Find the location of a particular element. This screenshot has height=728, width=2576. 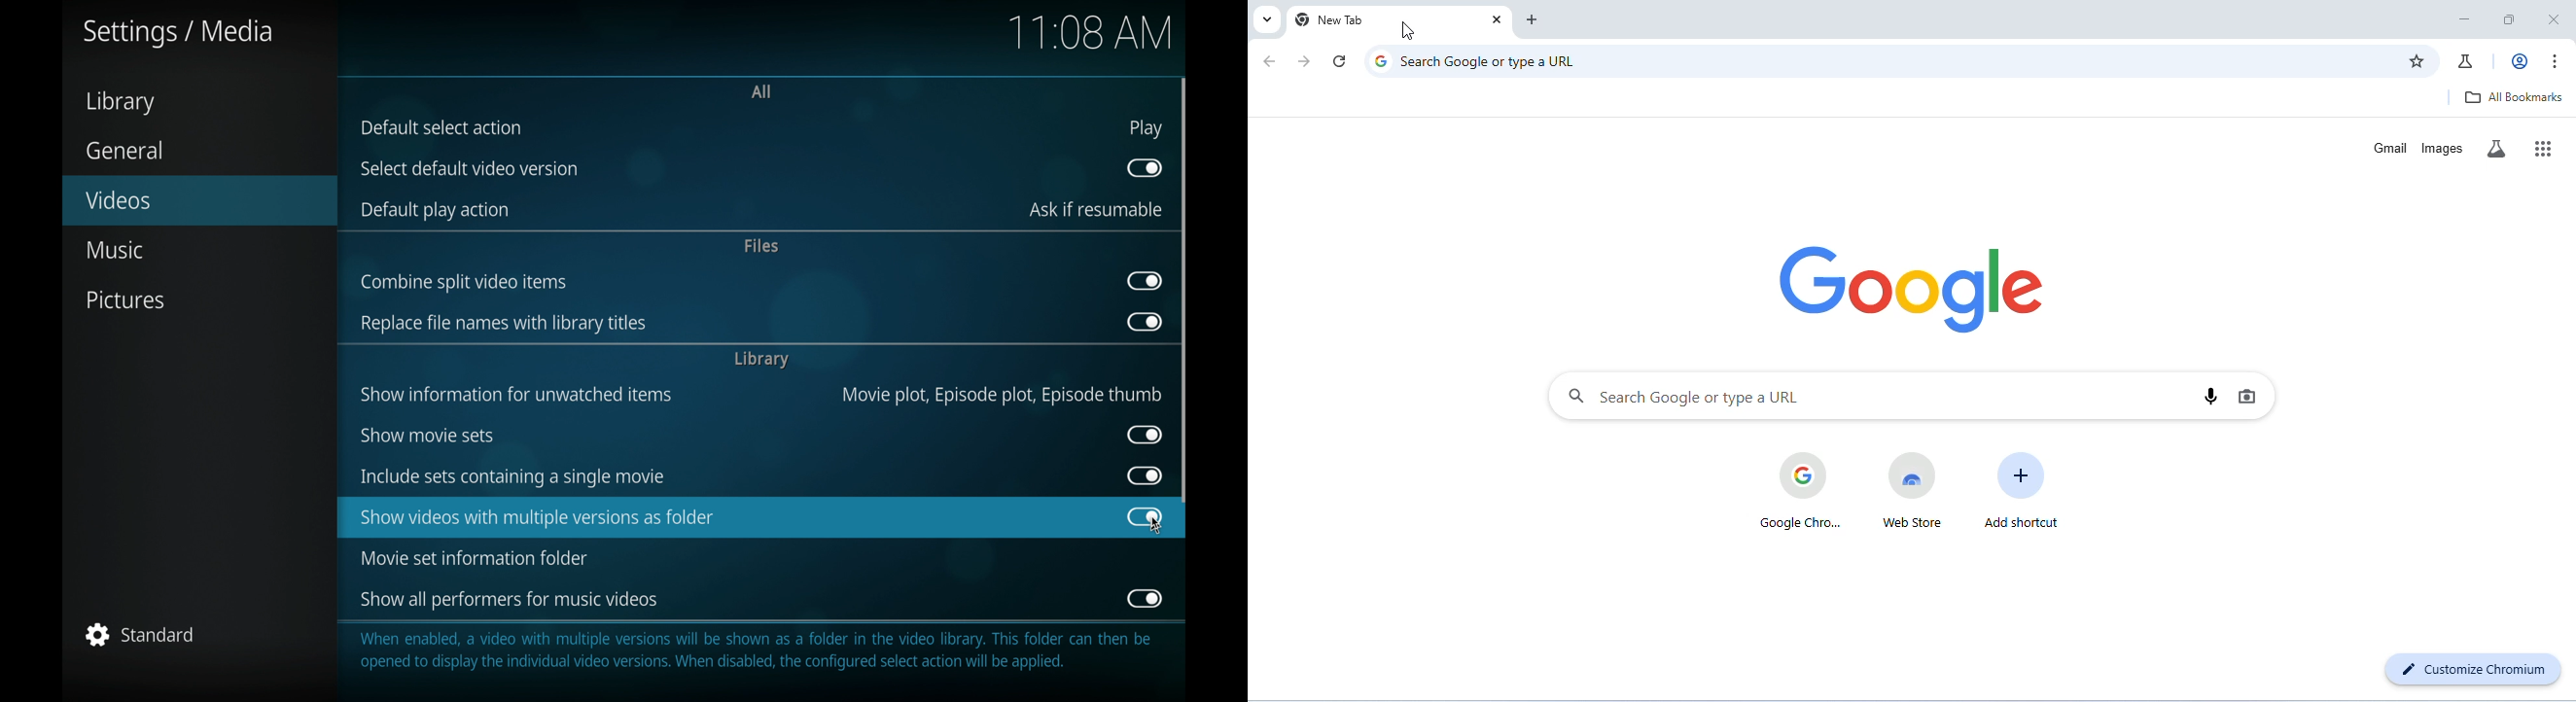

music is located at coordinates (117, 250).